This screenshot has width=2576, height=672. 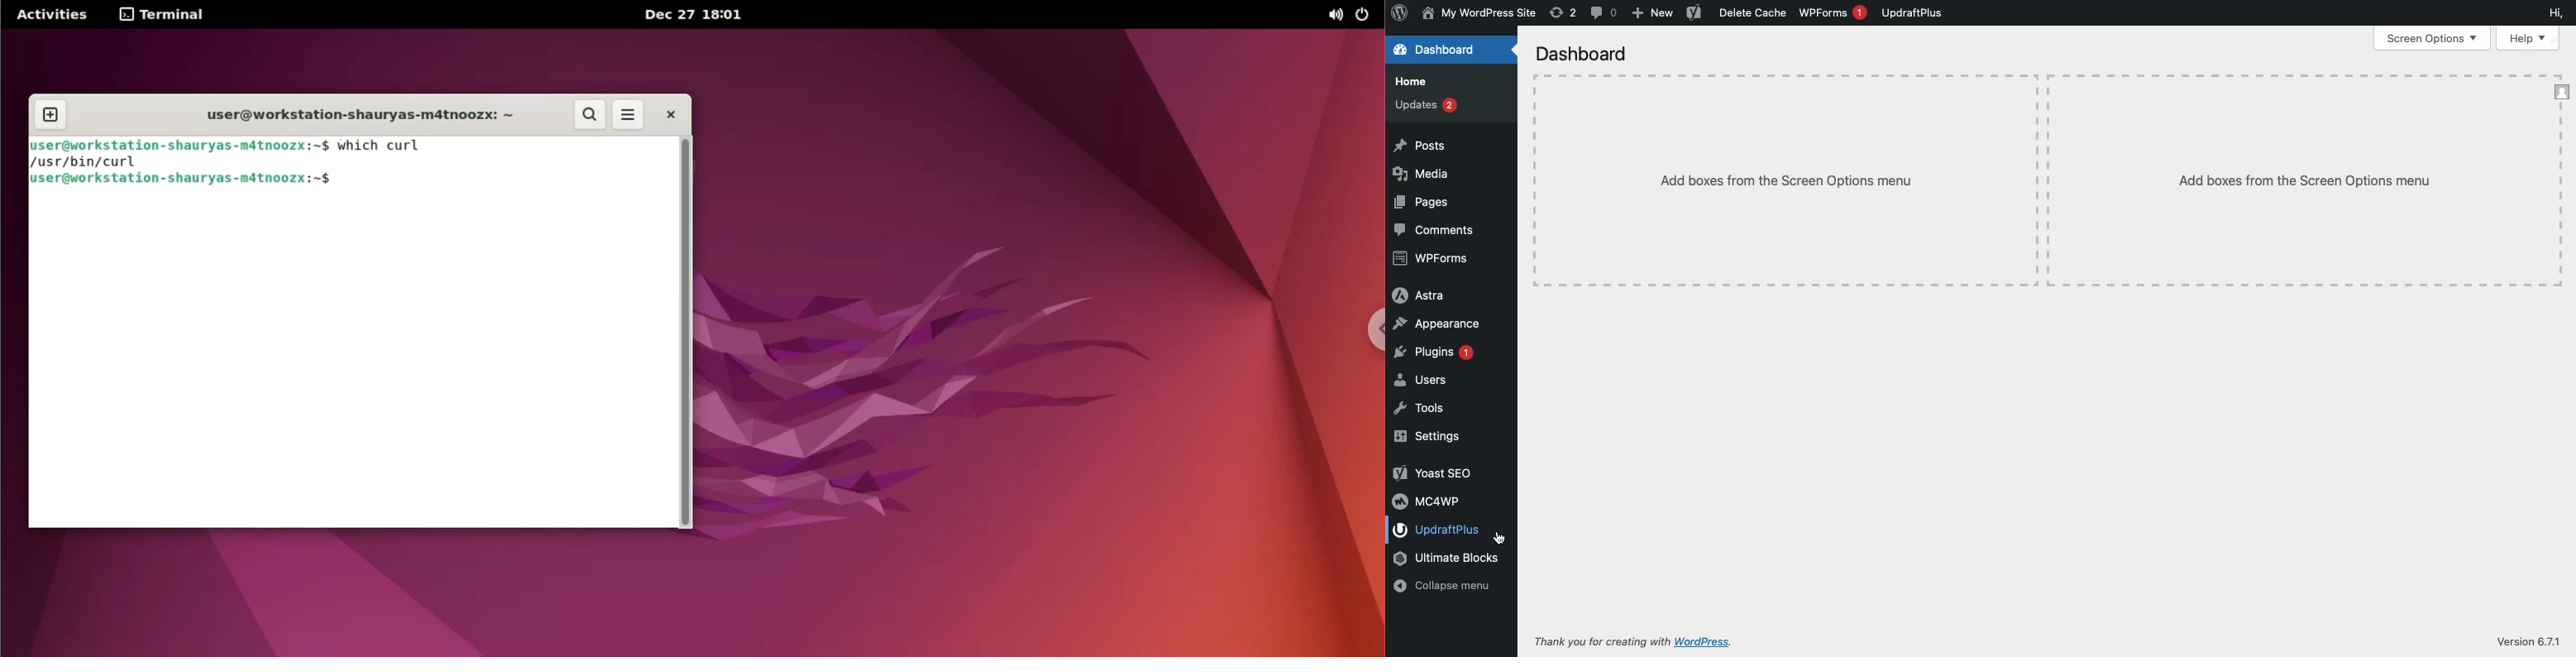 I want to click on scrollbar, so click(x=685, y=329).